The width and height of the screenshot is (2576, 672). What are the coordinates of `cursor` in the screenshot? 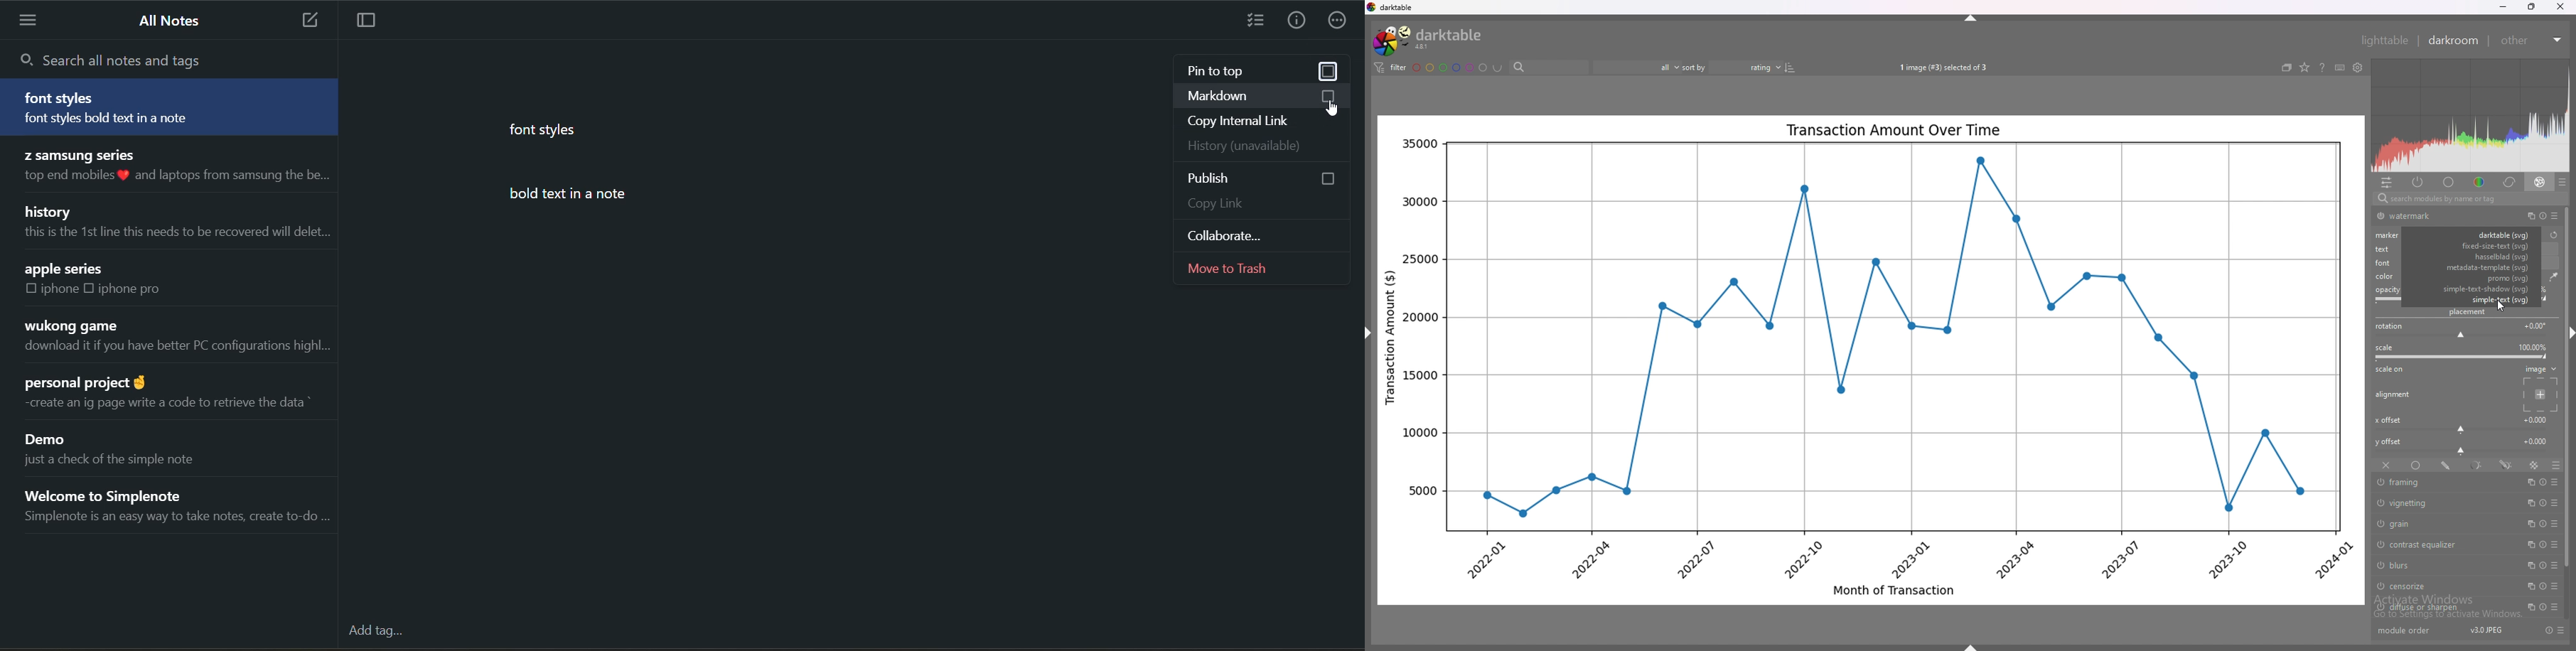 It's located at (1330, 109).